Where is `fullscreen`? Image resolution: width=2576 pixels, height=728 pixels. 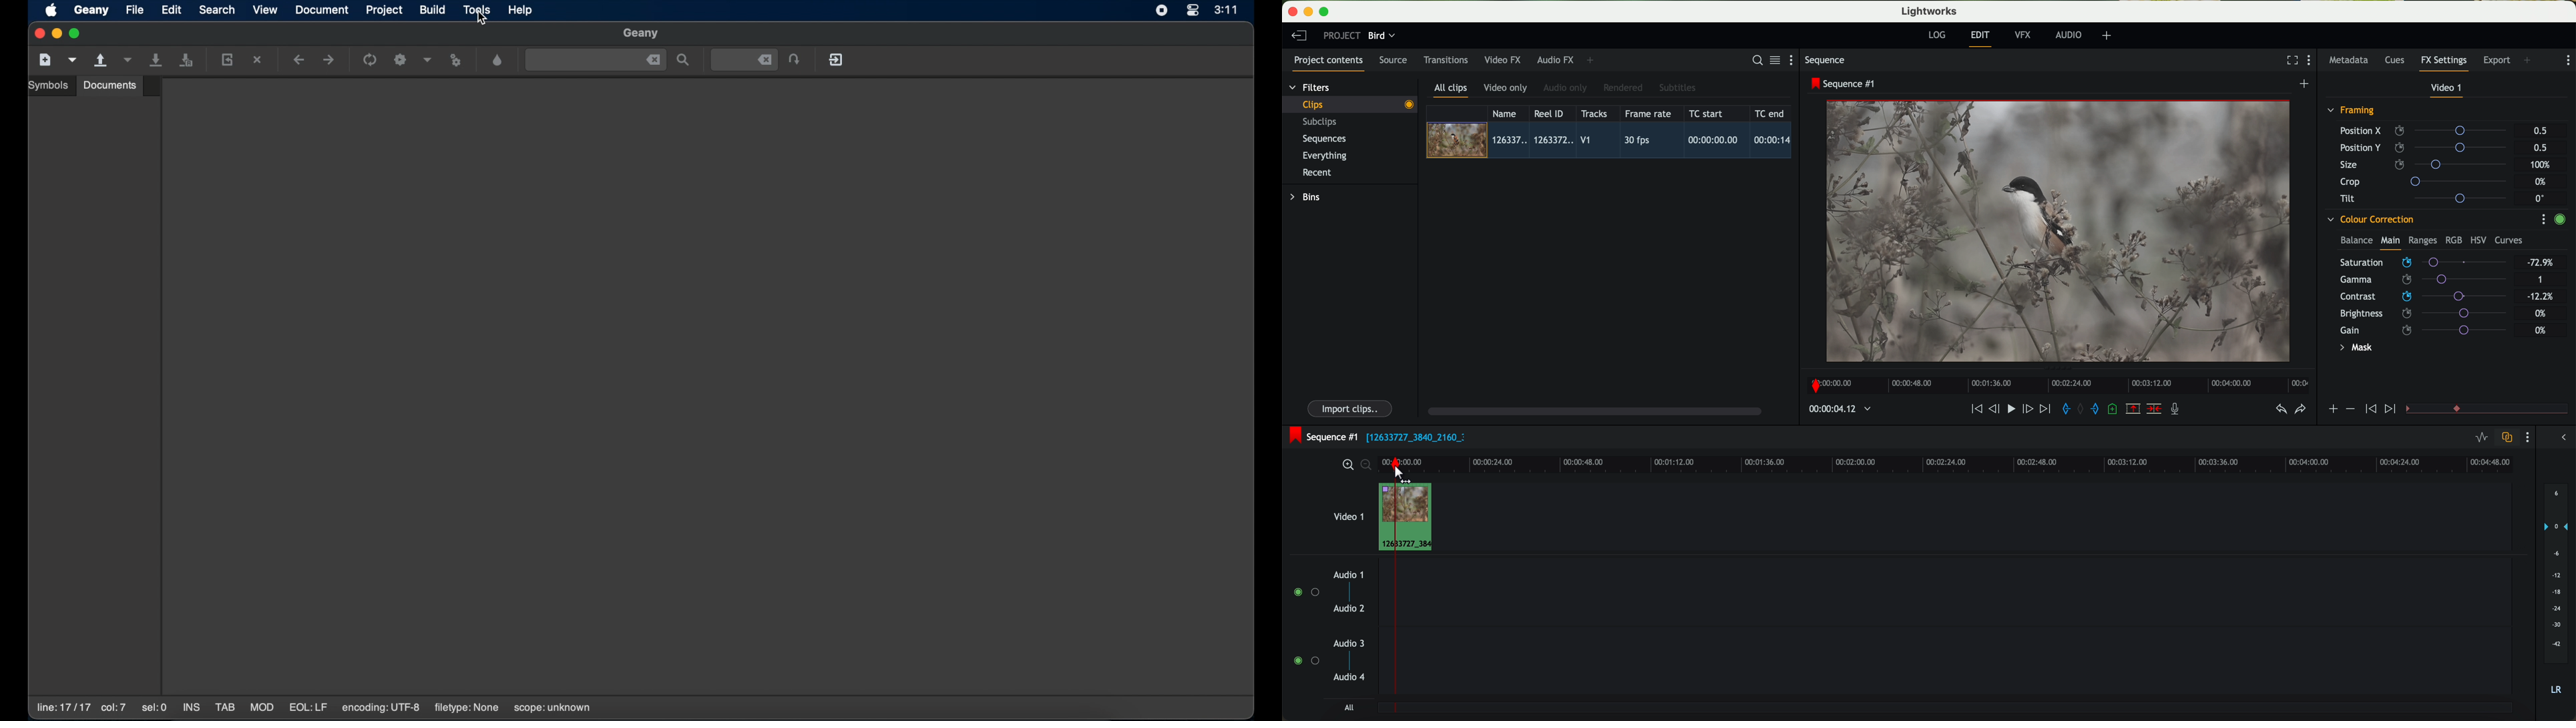
fullscreen is located at coordinates (2290, 60).